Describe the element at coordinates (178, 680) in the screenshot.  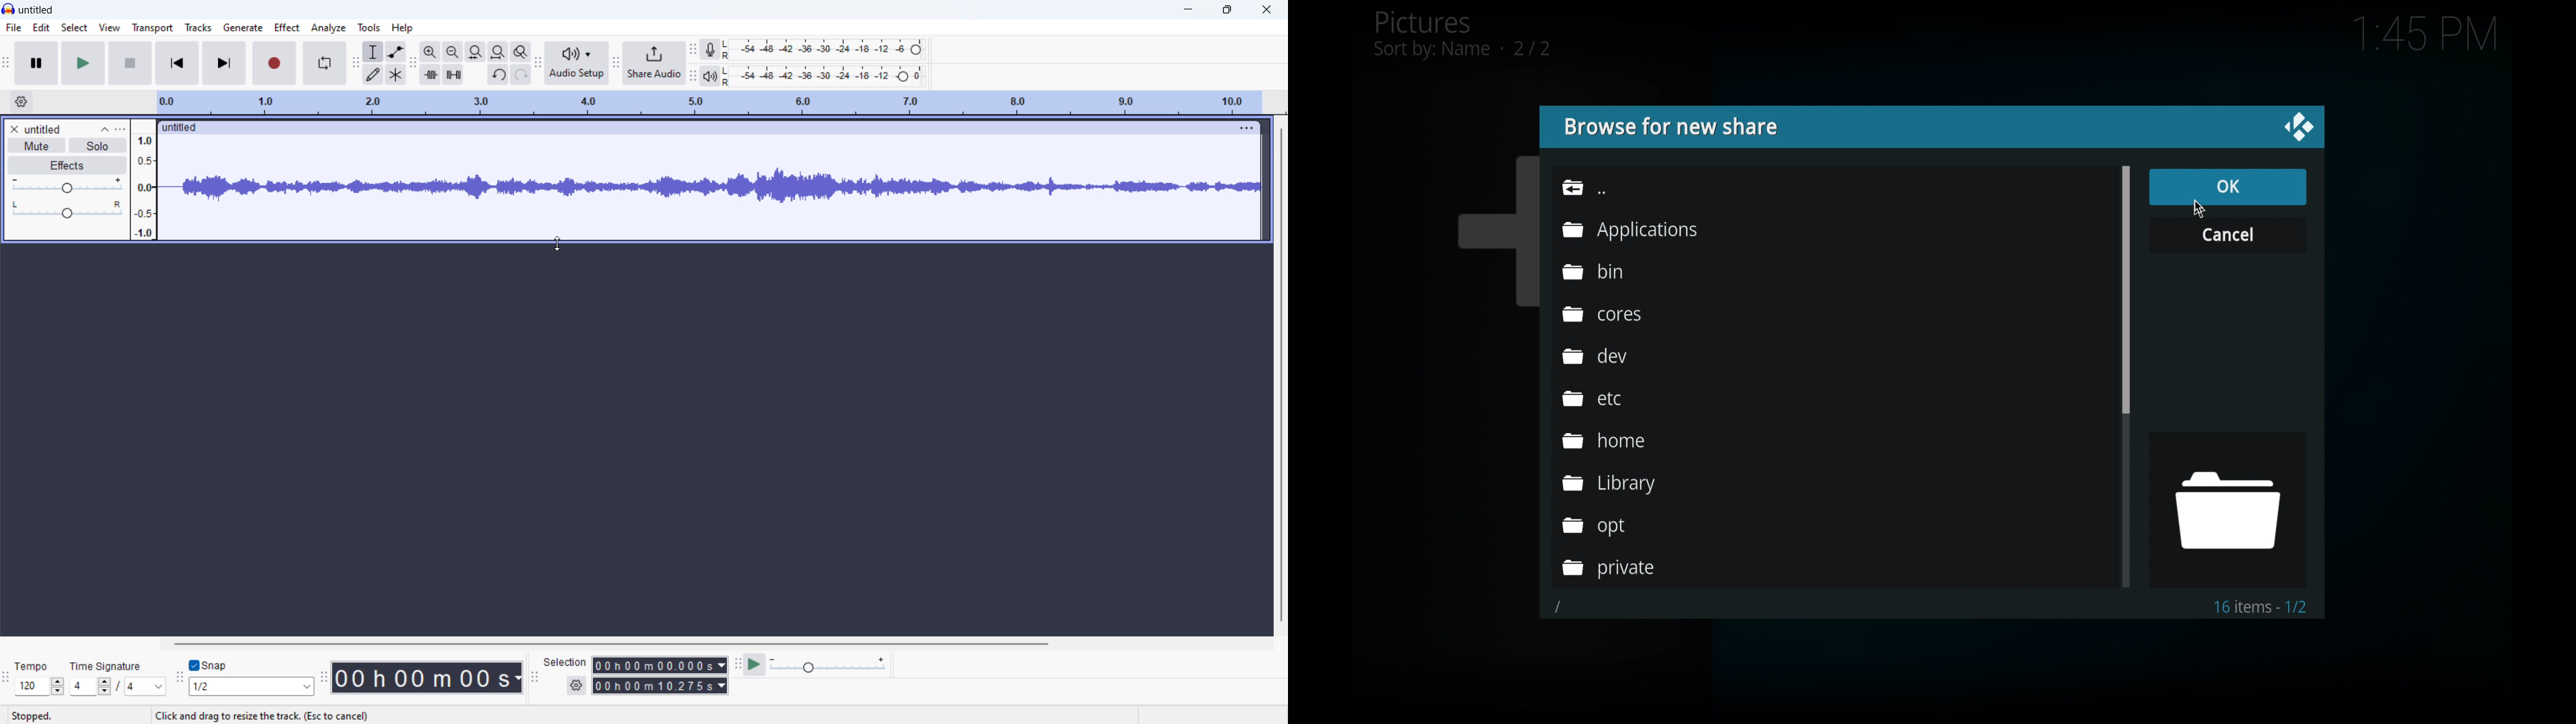
I see `snapping toolbar` at that location.